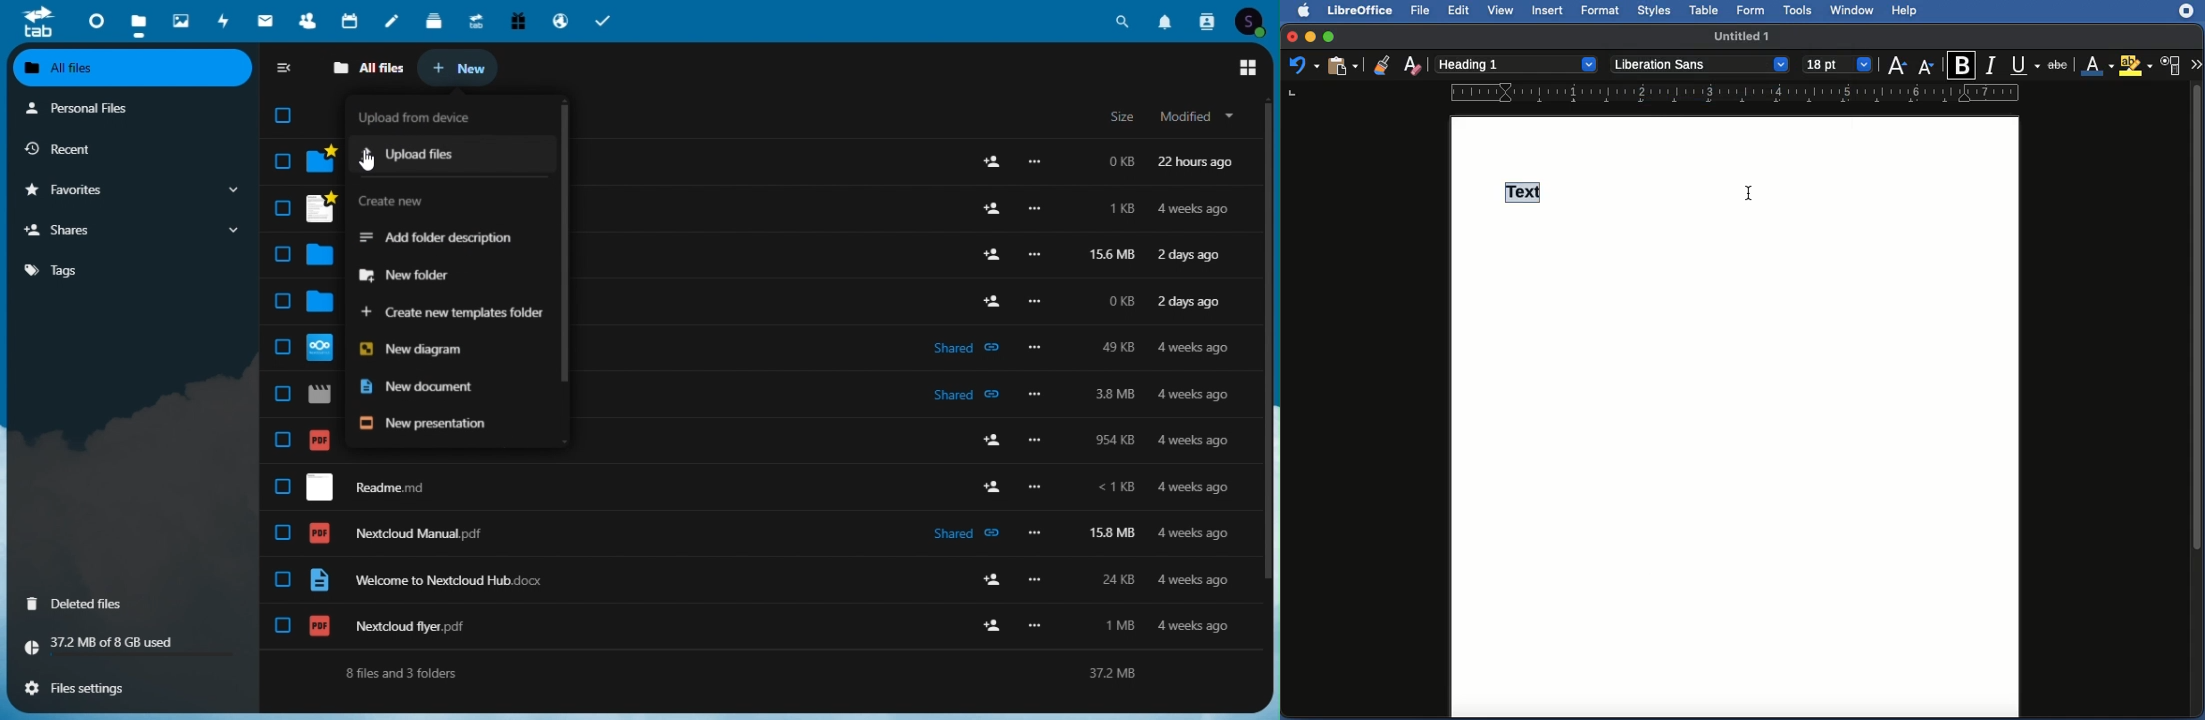 The image size is (2212, 728). What do you see at coordinates (1035, 532) in the screenshot?
I see `more options` at bounding box center [1035, 532].